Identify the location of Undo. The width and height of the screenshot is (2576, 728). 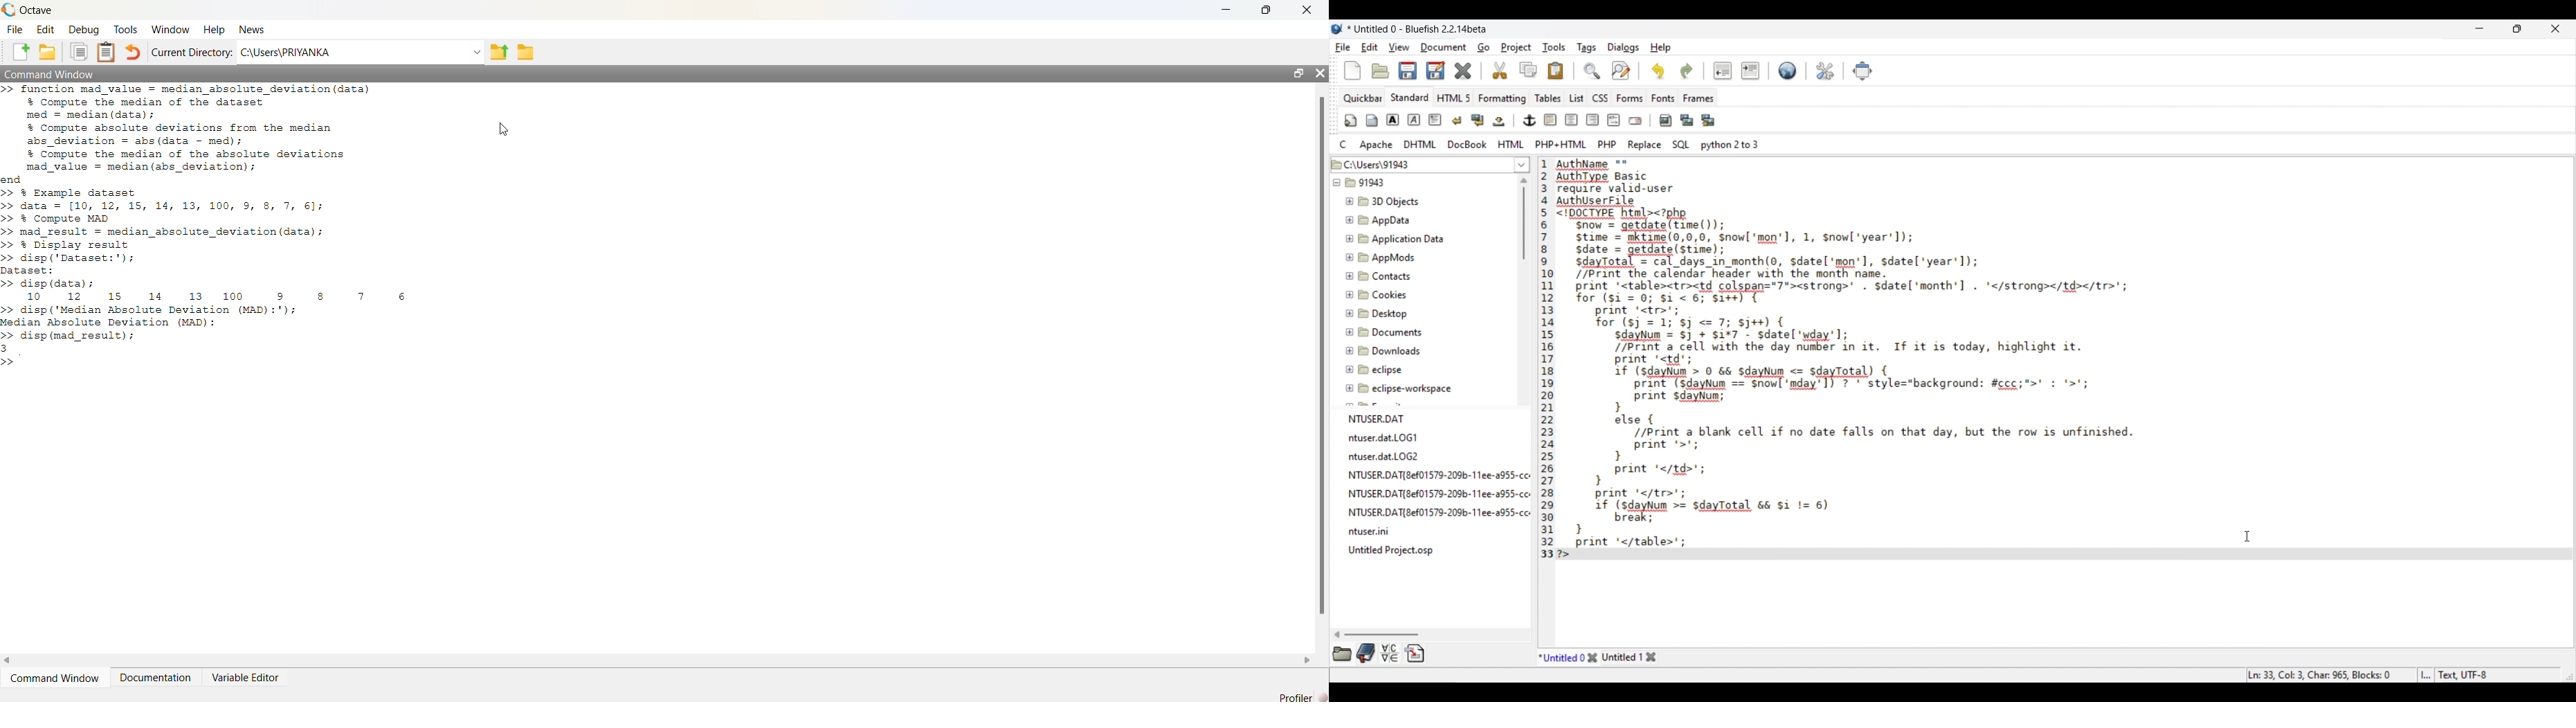
(1658, 71).